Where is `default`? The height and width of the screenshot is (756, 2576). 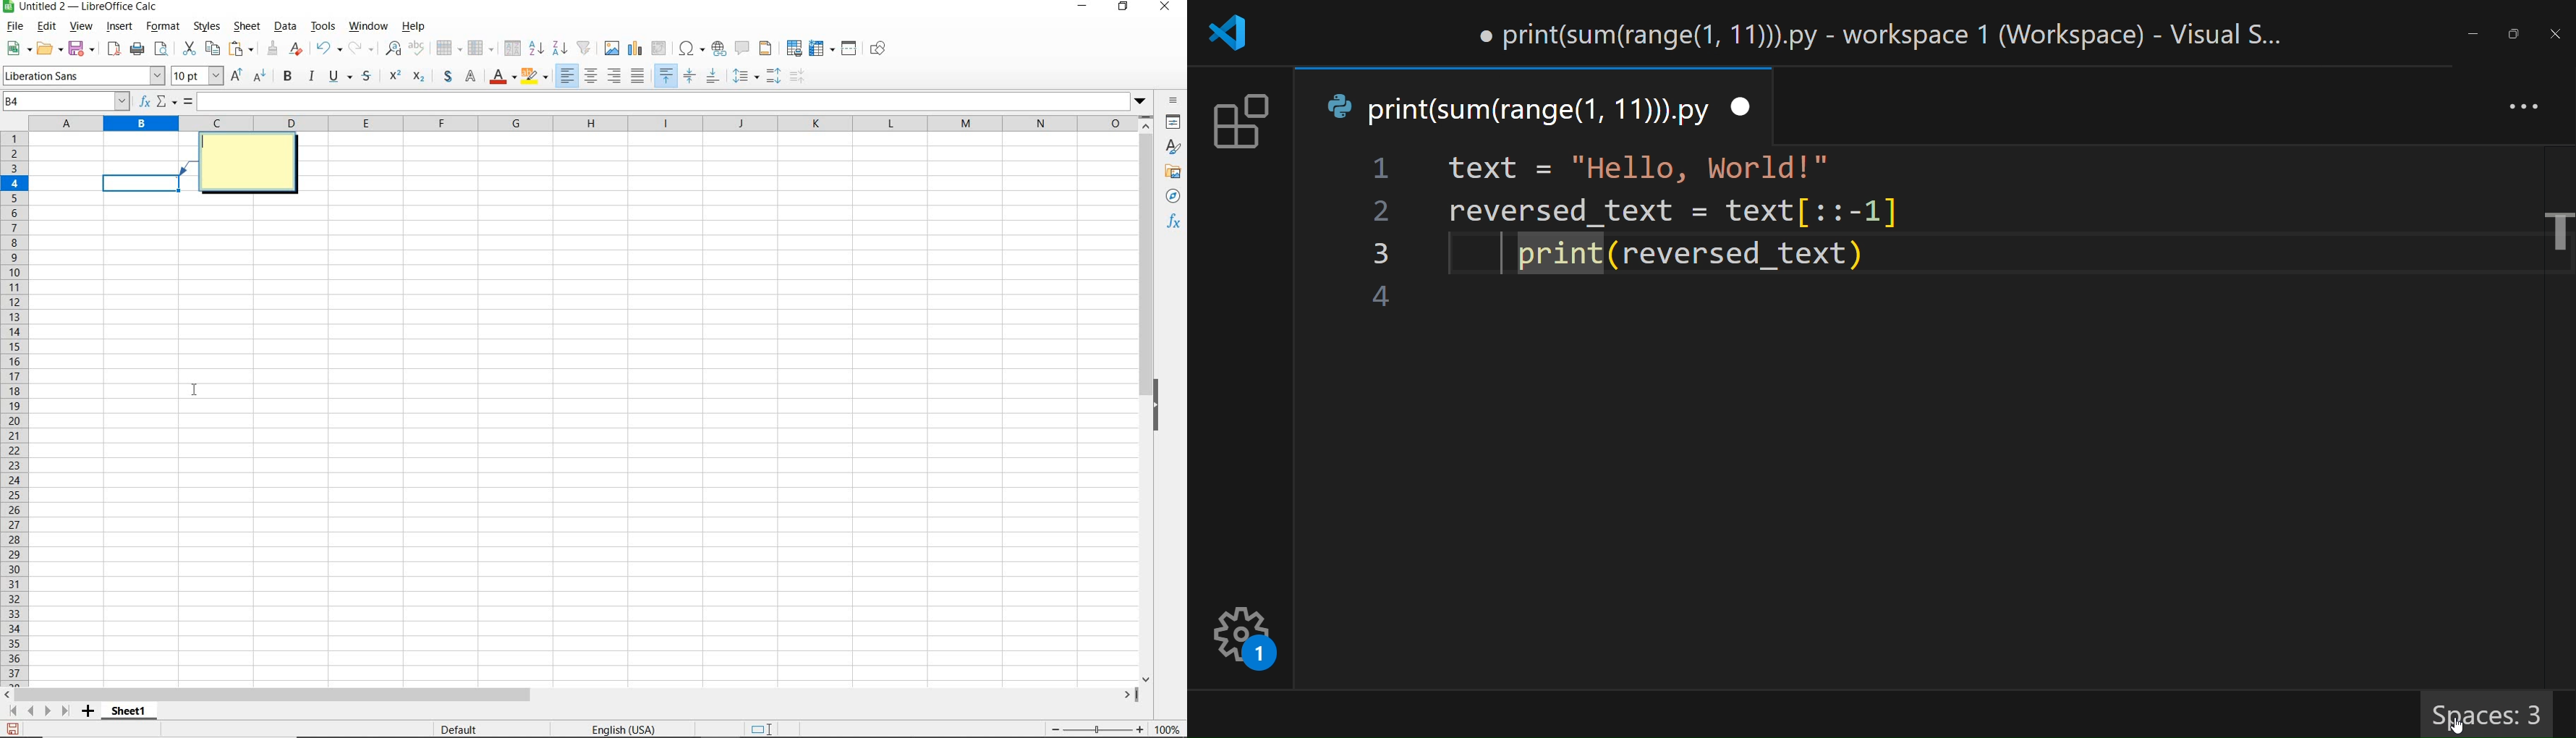
default is located at coordinates (466, 730).